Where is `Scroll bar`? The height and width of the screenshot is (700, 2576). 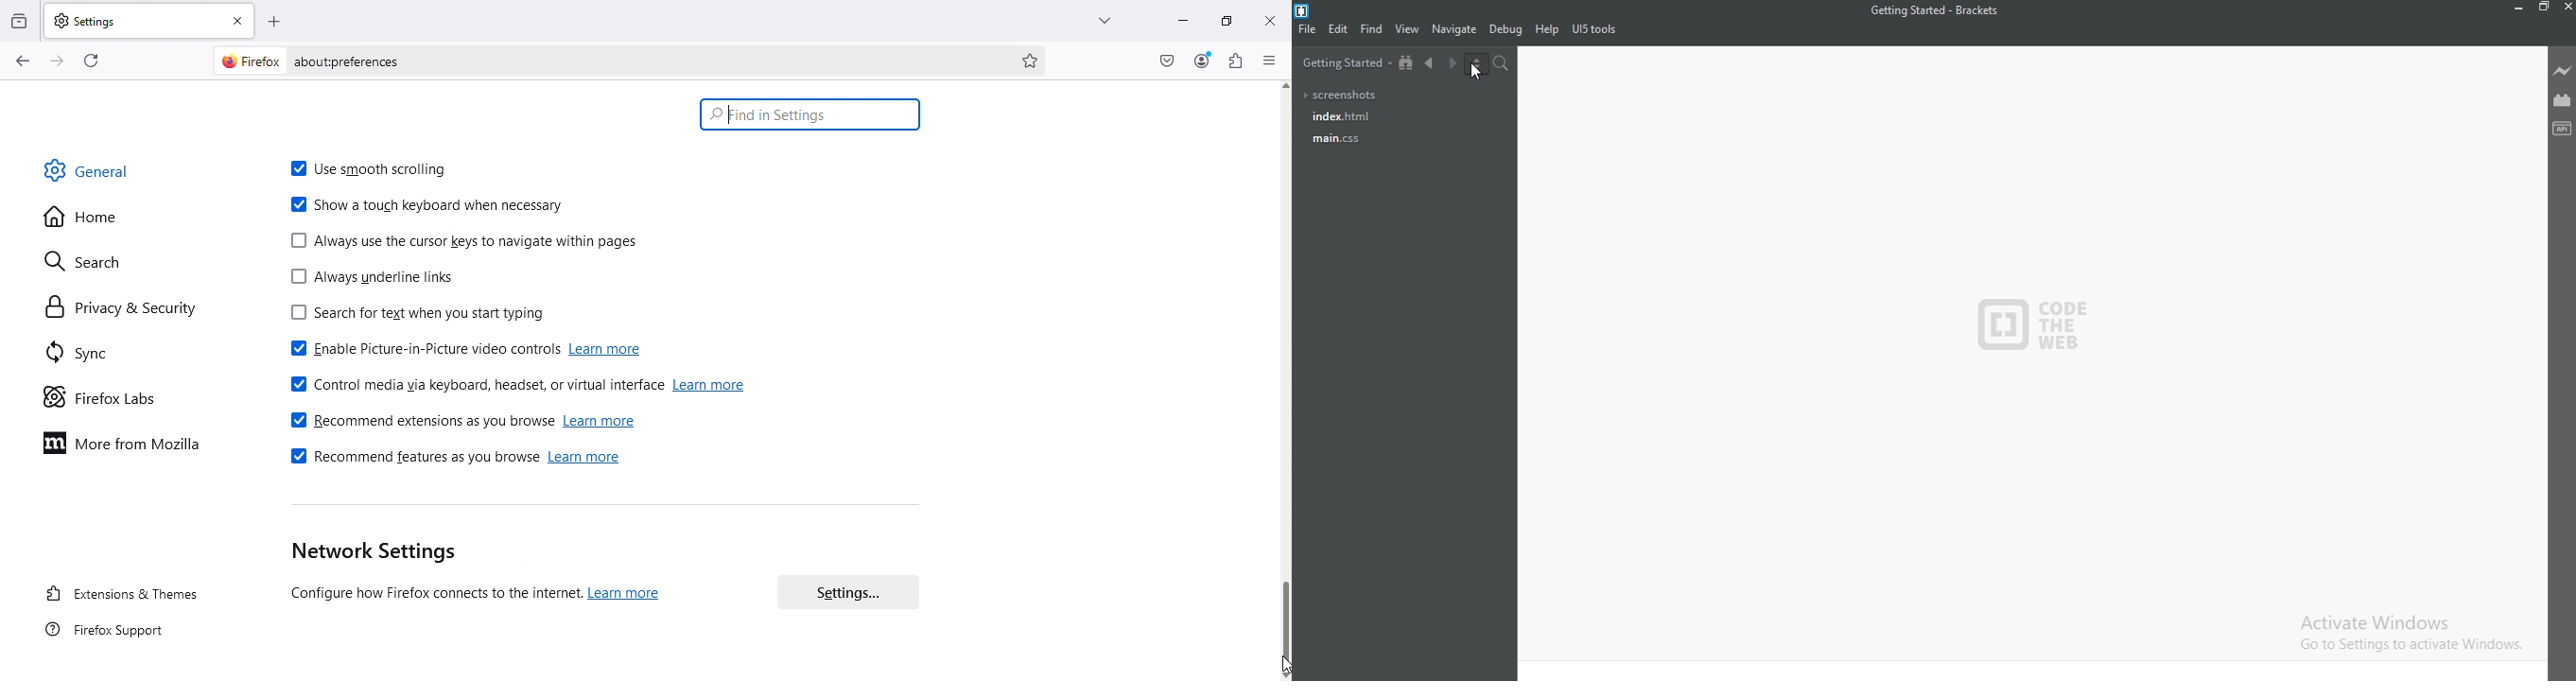 Scroll bar is located at coordinates (1284, 379).